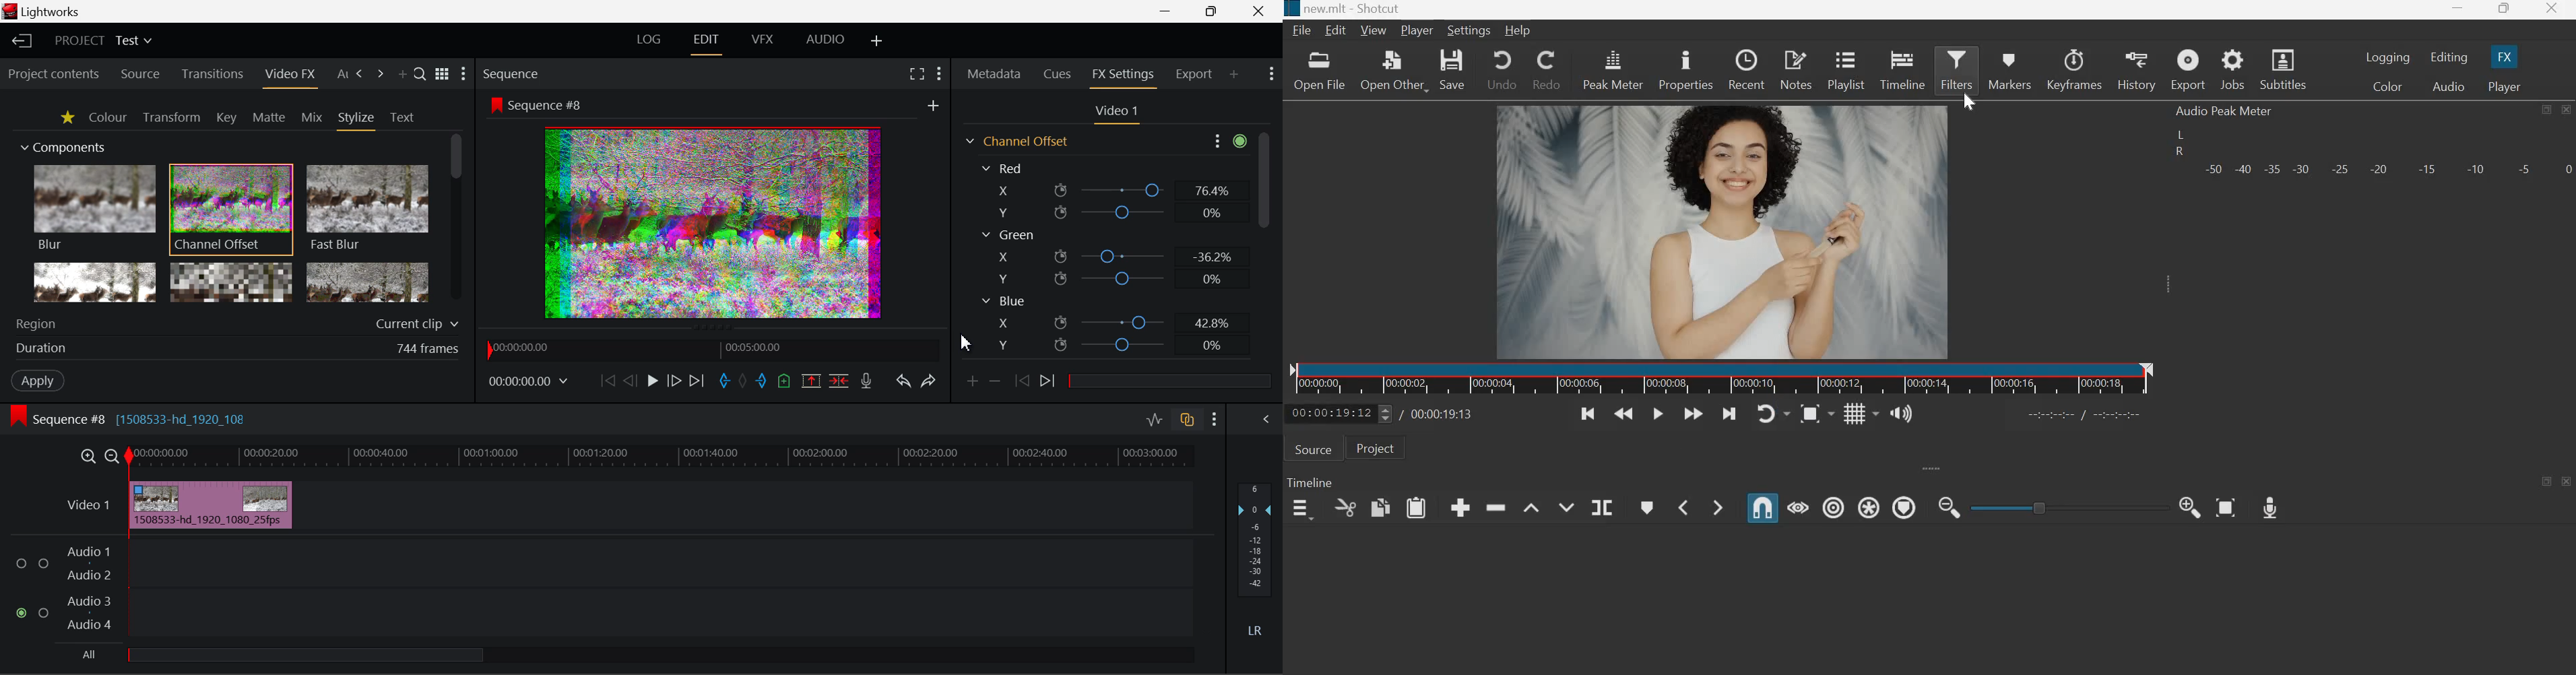  Describe the element at coordinates (1214, 11) in the screenshot. I see `Minimize` at that location.